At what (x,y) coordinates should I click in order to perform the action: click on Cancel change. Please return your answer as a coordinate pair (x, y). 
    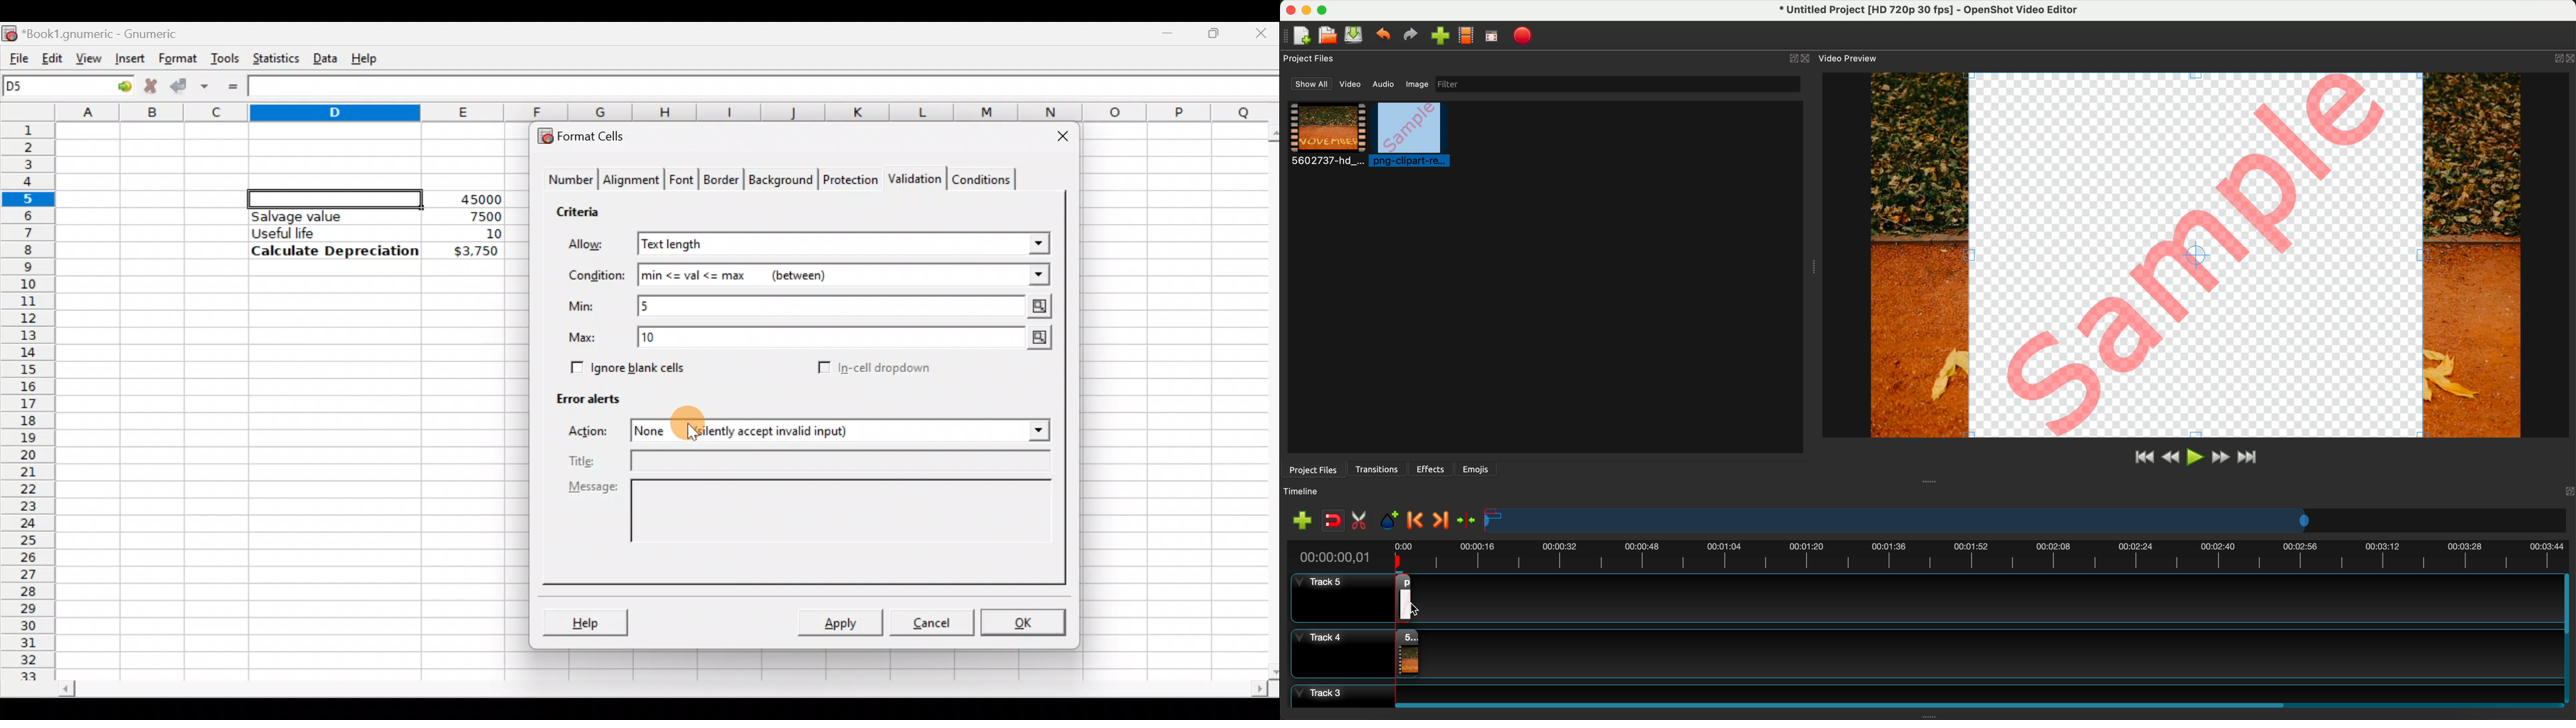
    Looking at the image, I should click on (149, 84).